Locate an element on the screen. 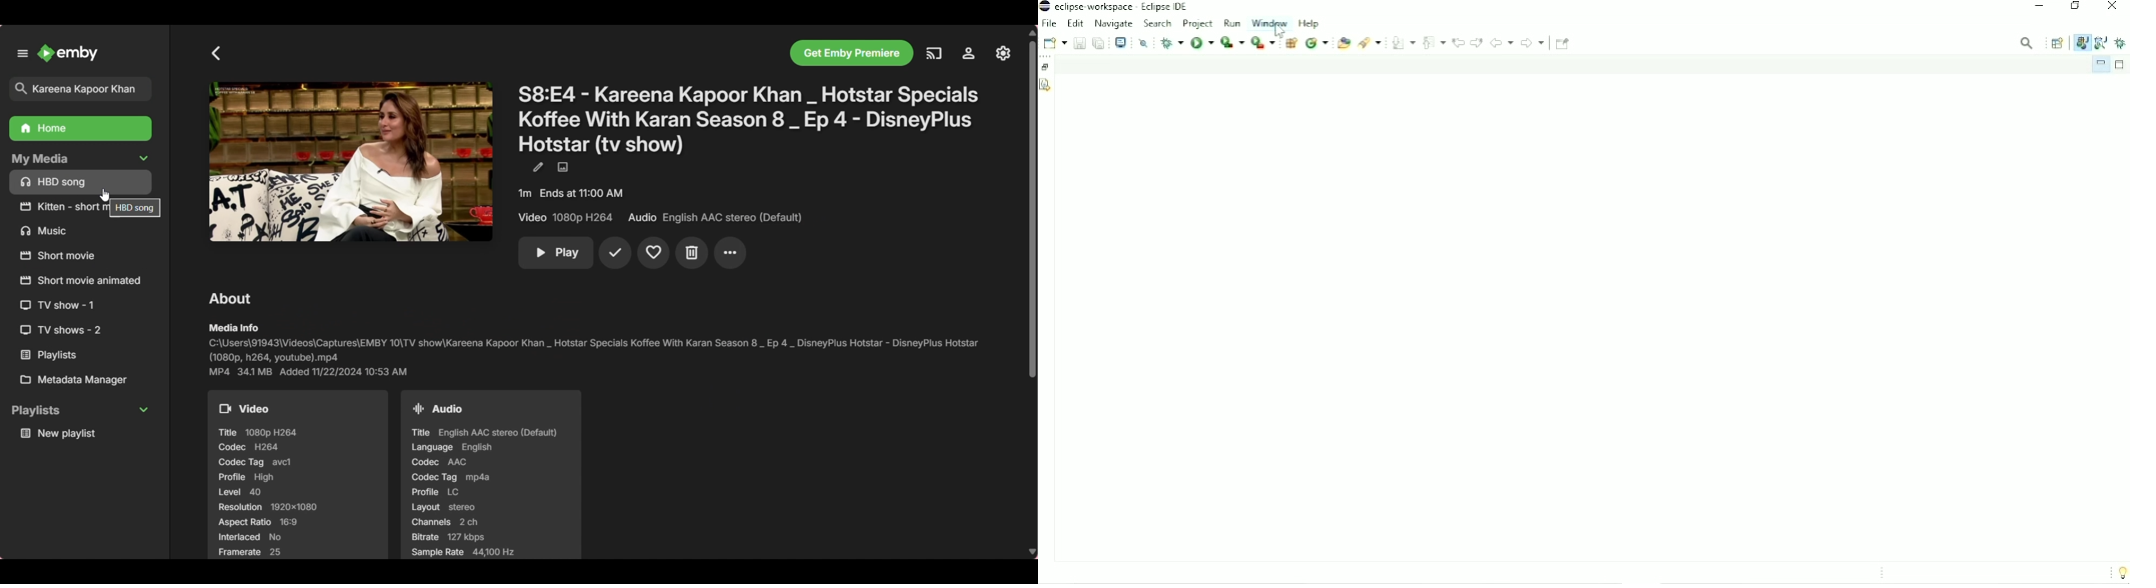  Save all is located at coordinates (1098, 42).